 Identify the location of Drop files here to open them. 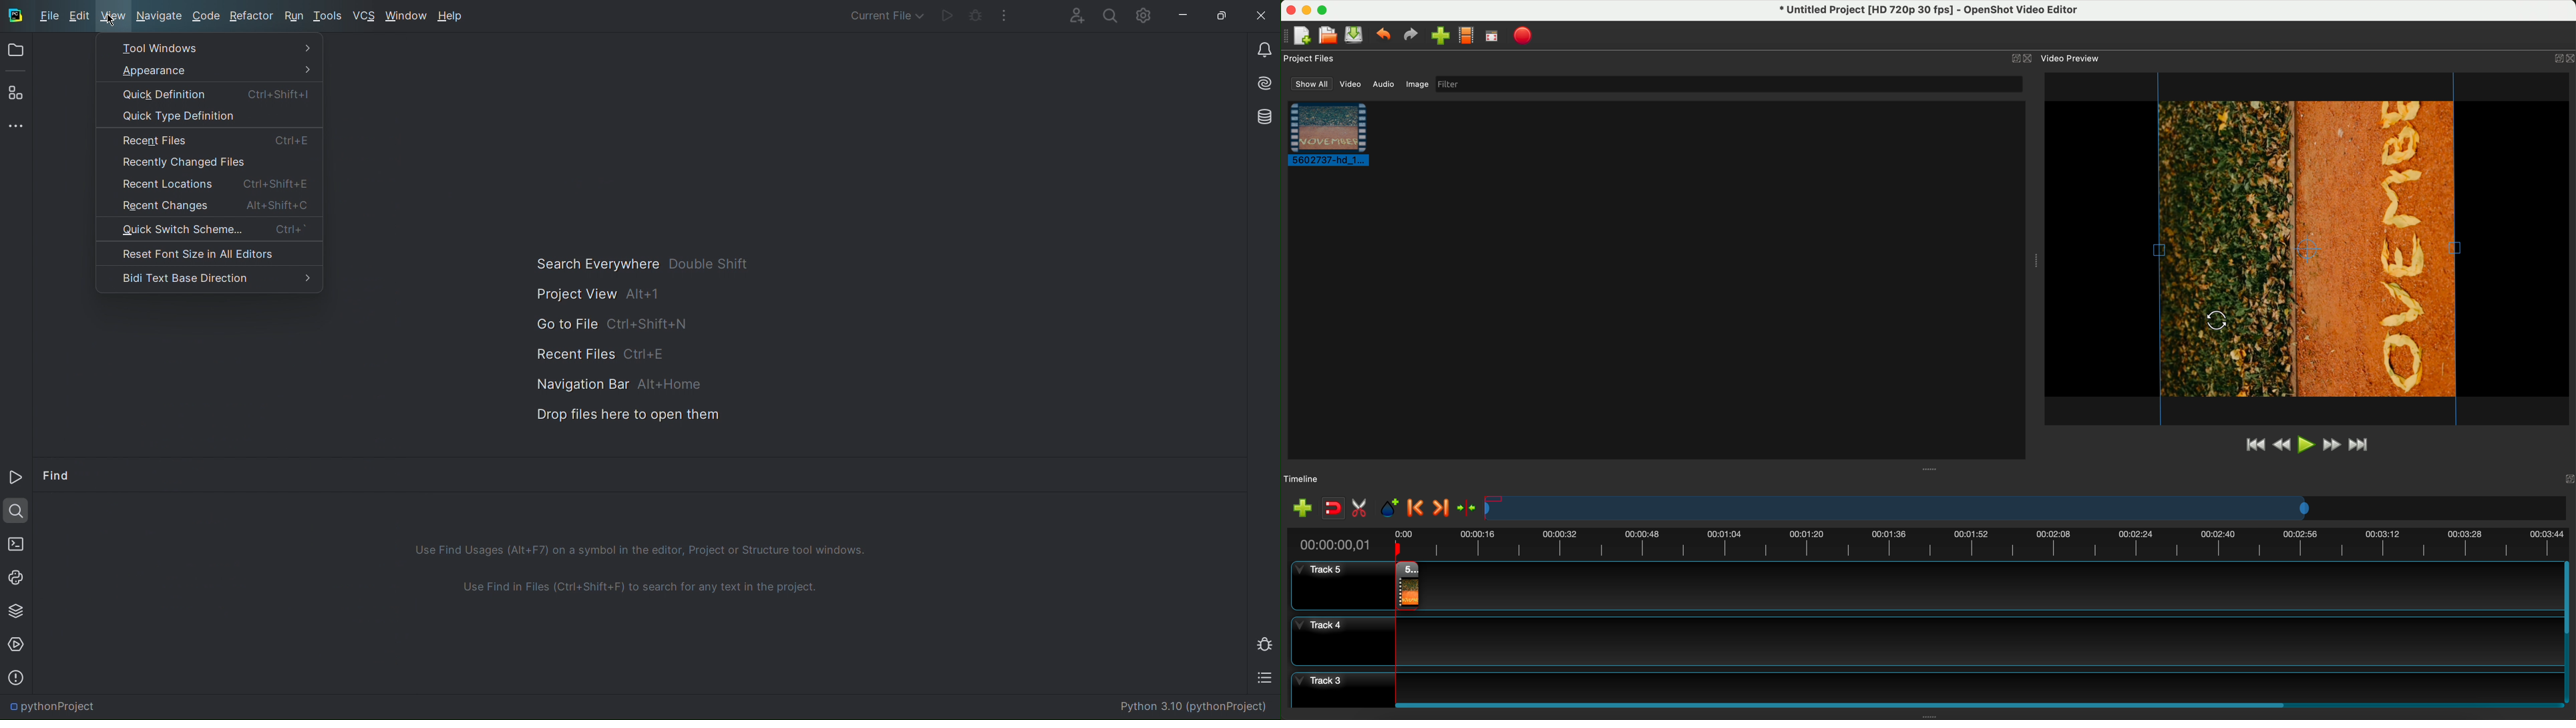
(618, 414).